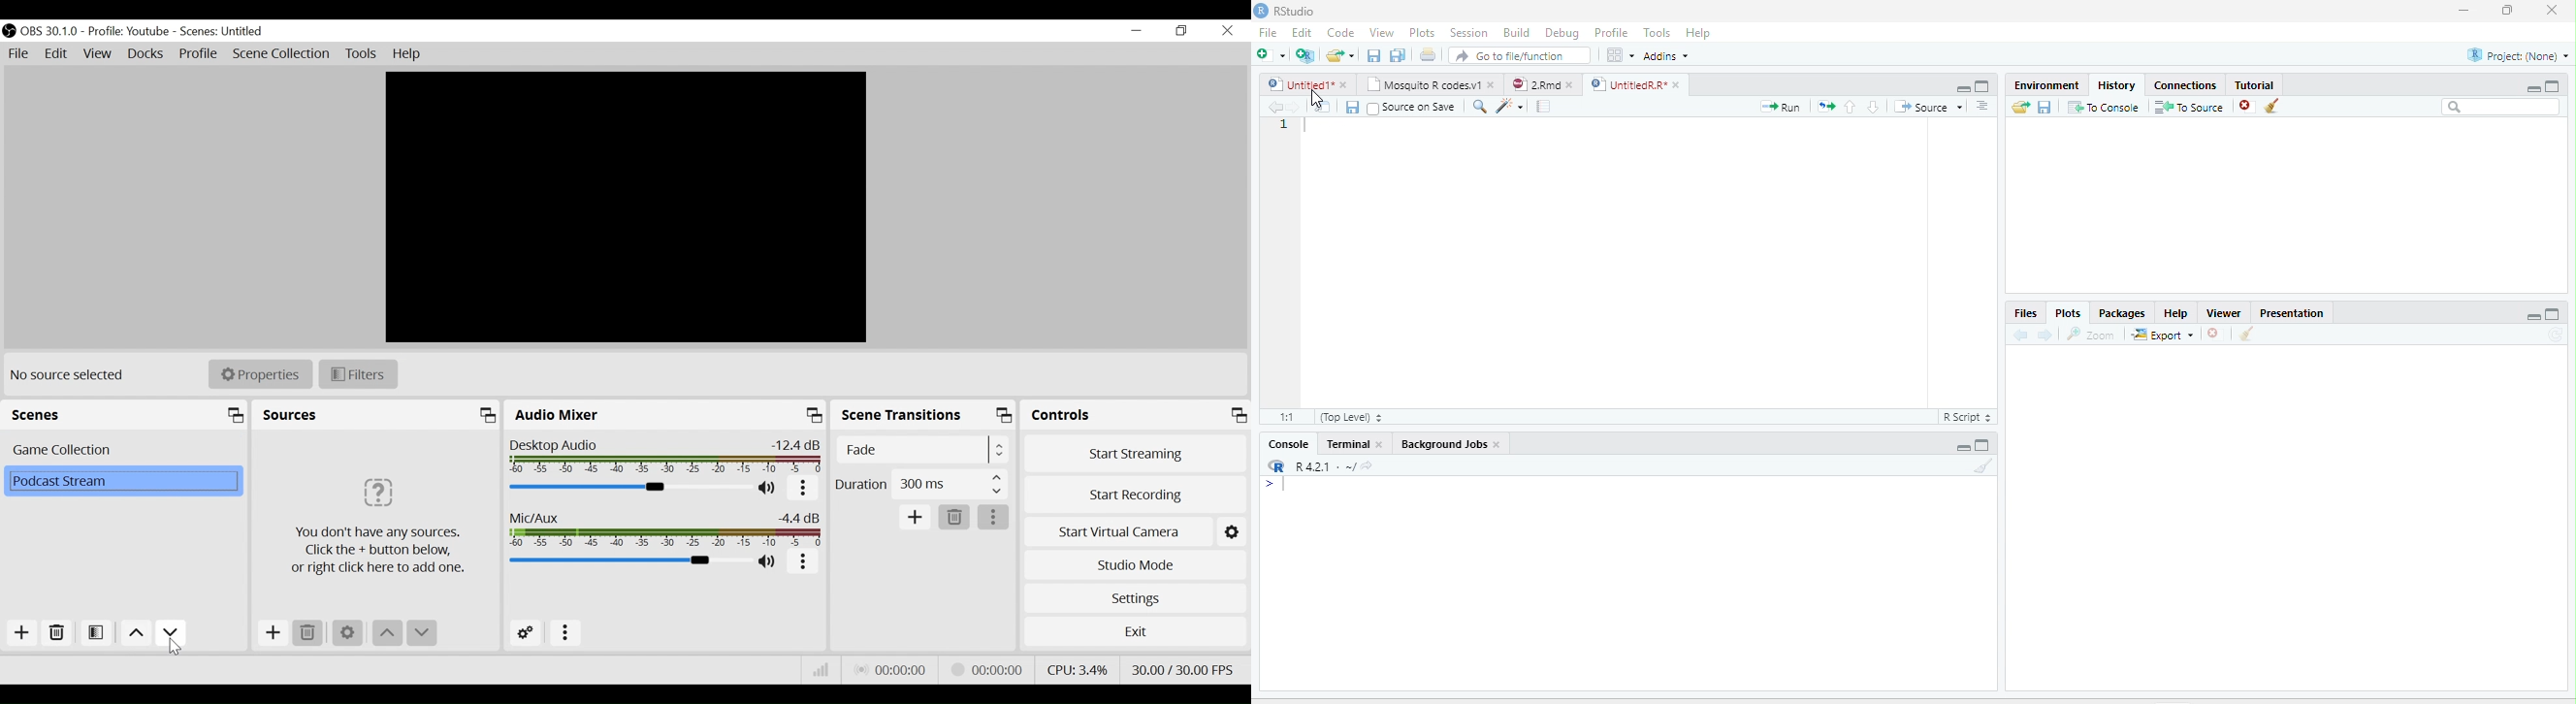 This screenshot has width=2576, height=728. I want to click on Docks, so click(145, 55).